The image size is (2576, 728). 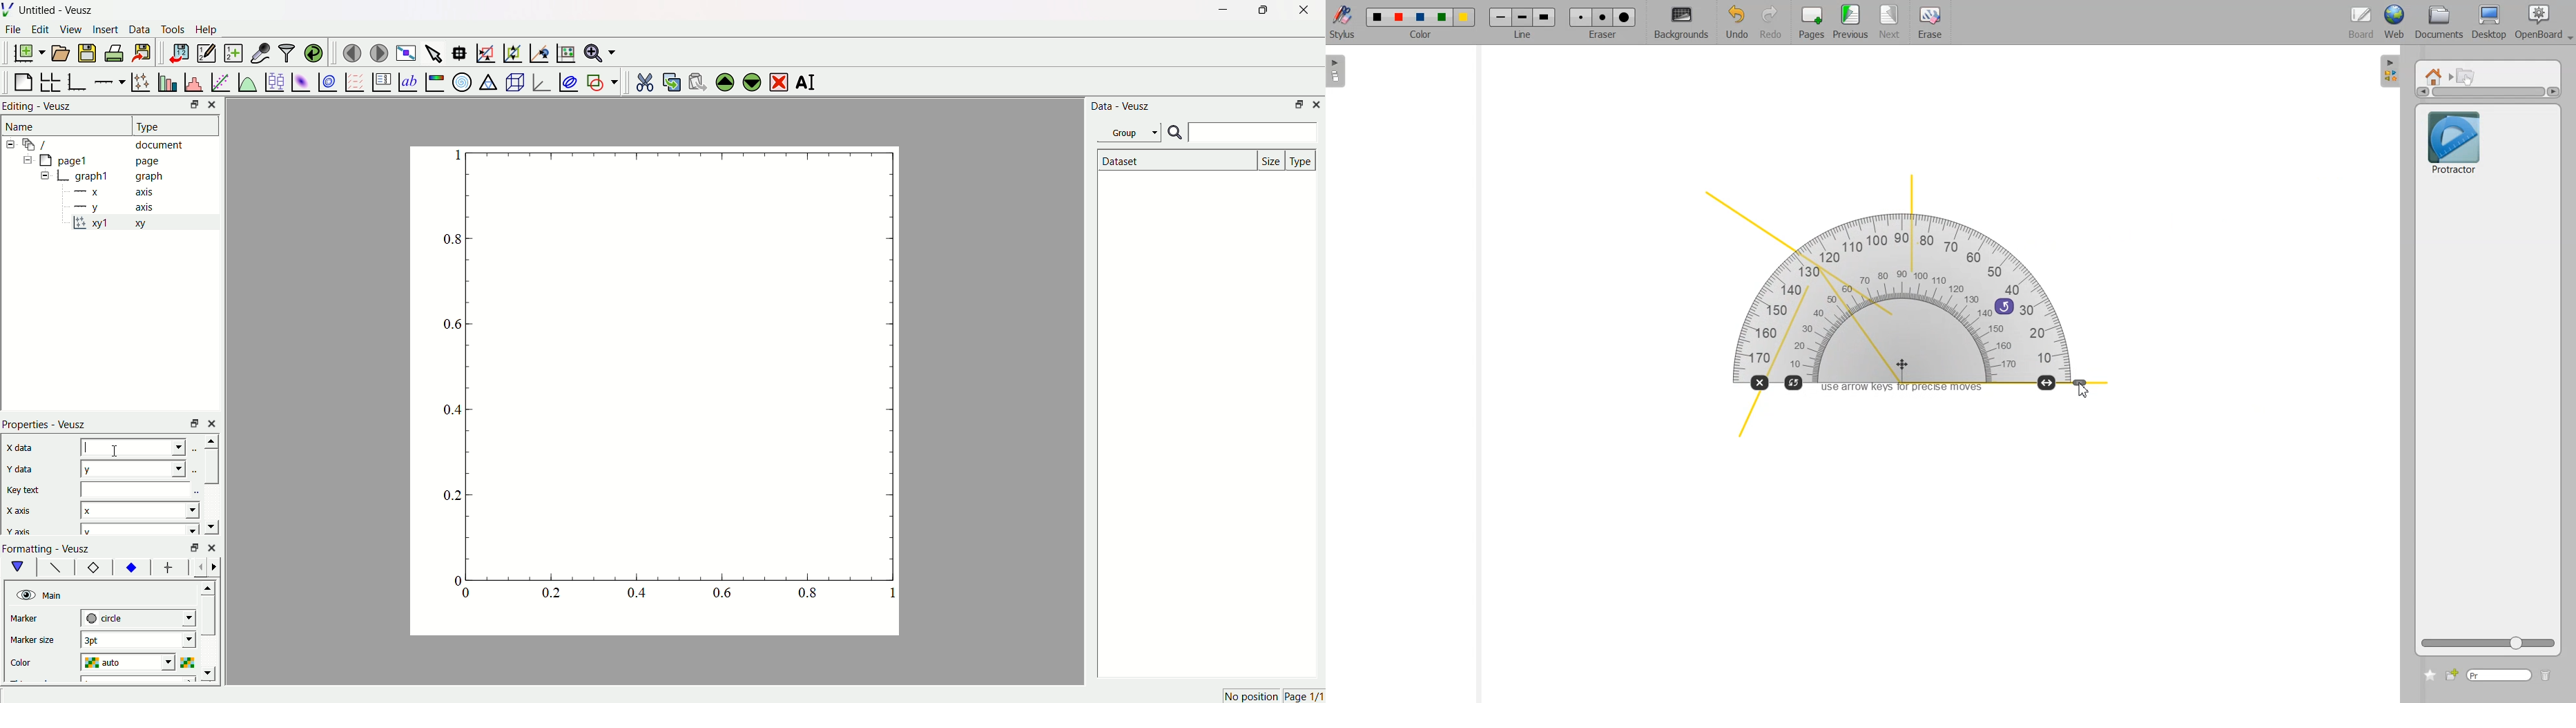 What do you see at coordinates (301, 81) in the screenshot?
I see `plot 2 d datasets as image` at bounding box center [301, 81].